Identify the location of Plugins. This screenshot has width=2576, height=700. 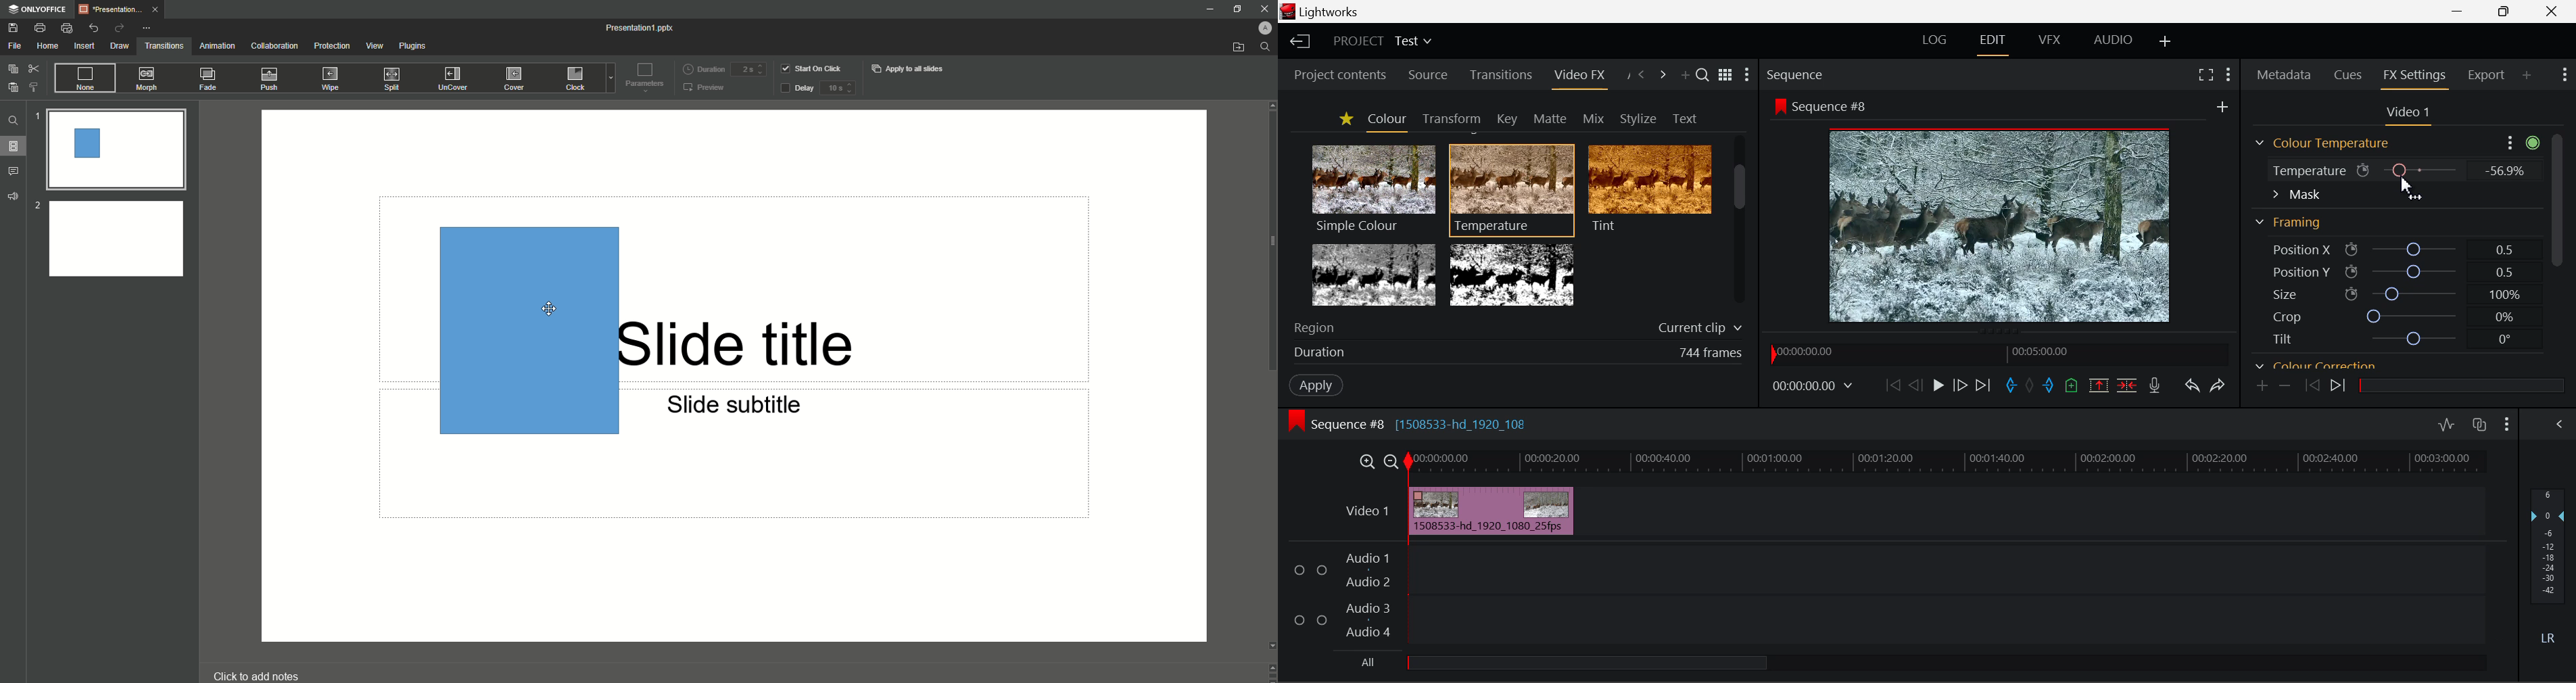
(415, 47).